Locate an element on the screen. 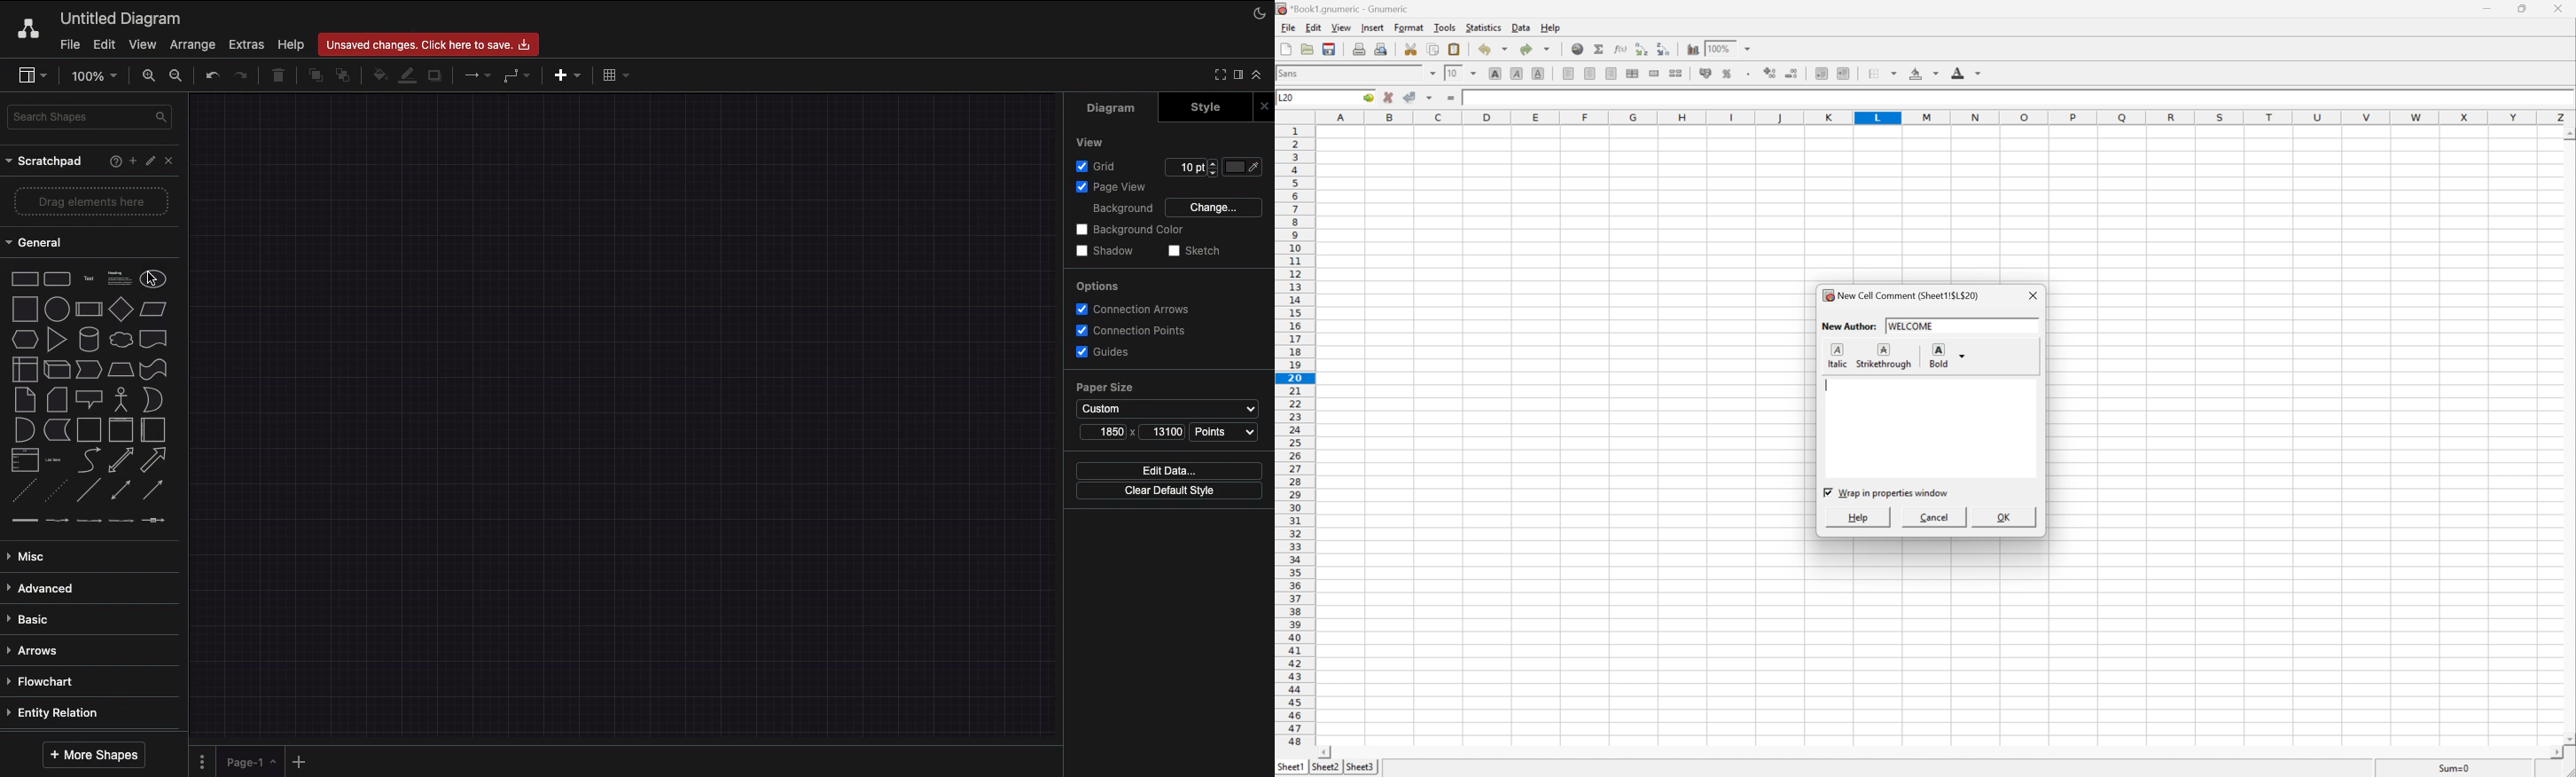 This screenshot has height=784, width=2576. connector 2 is located at coordinates (57, 521).